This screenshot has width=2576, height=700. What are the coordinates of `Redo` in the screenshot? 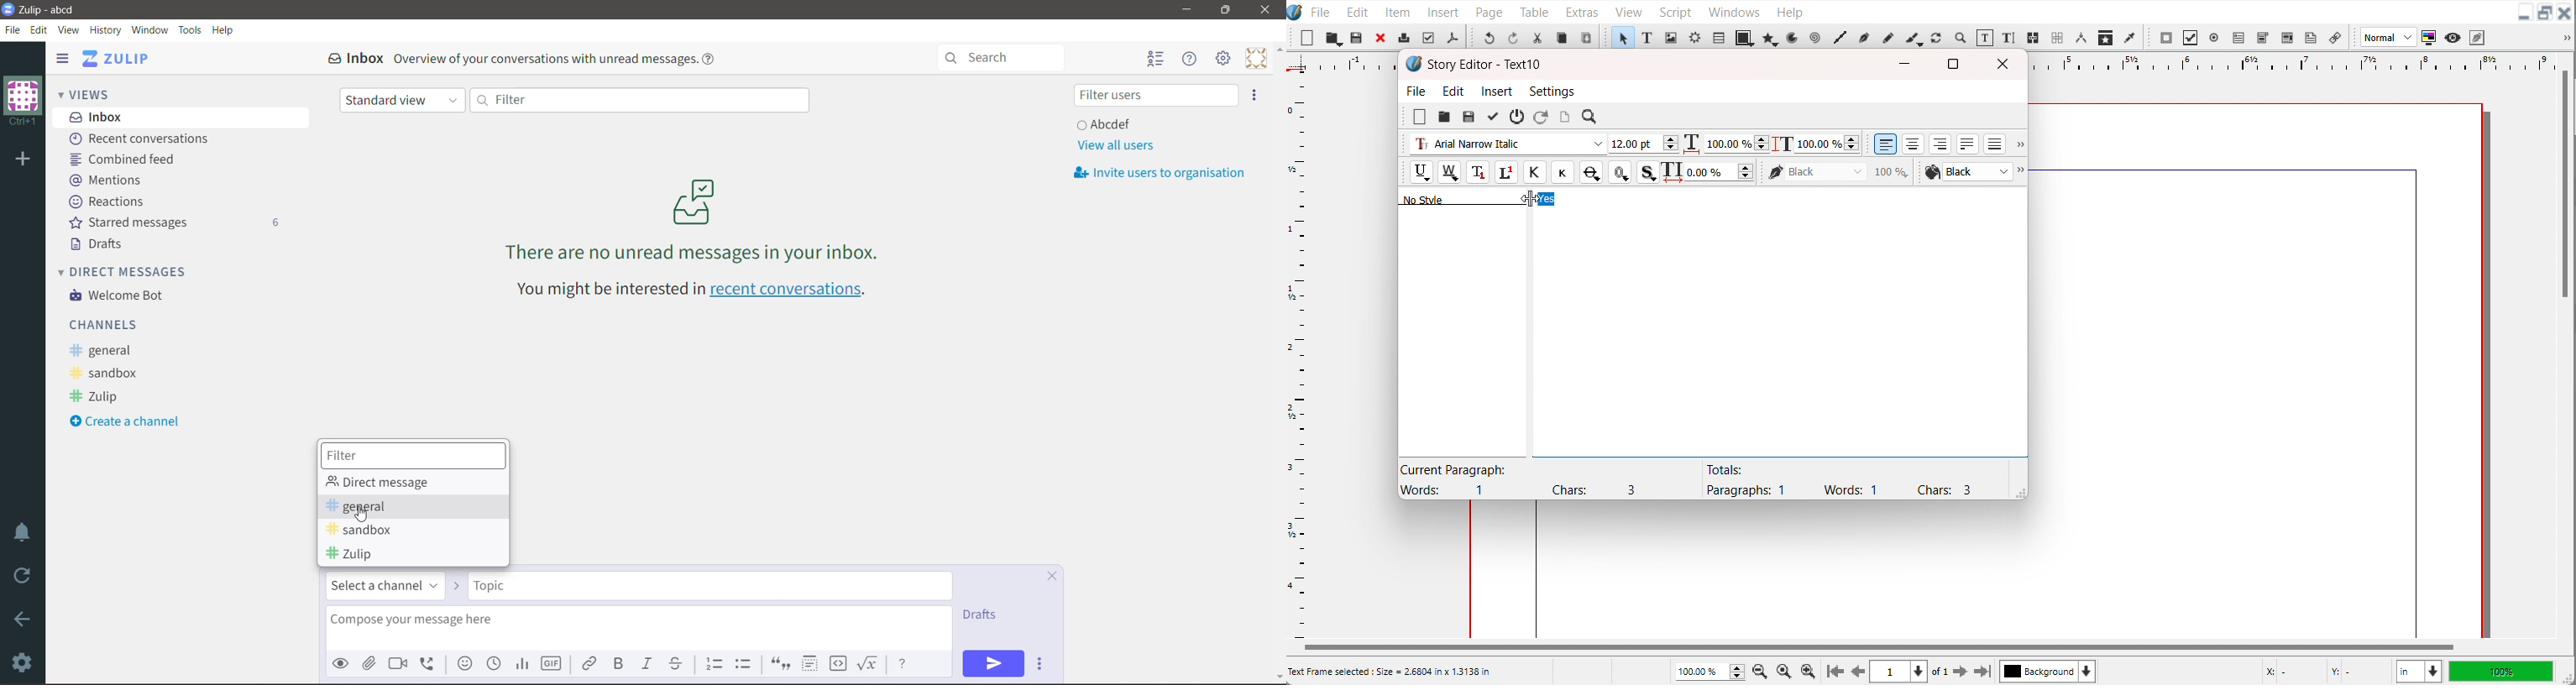 It's located at (1512, 37).